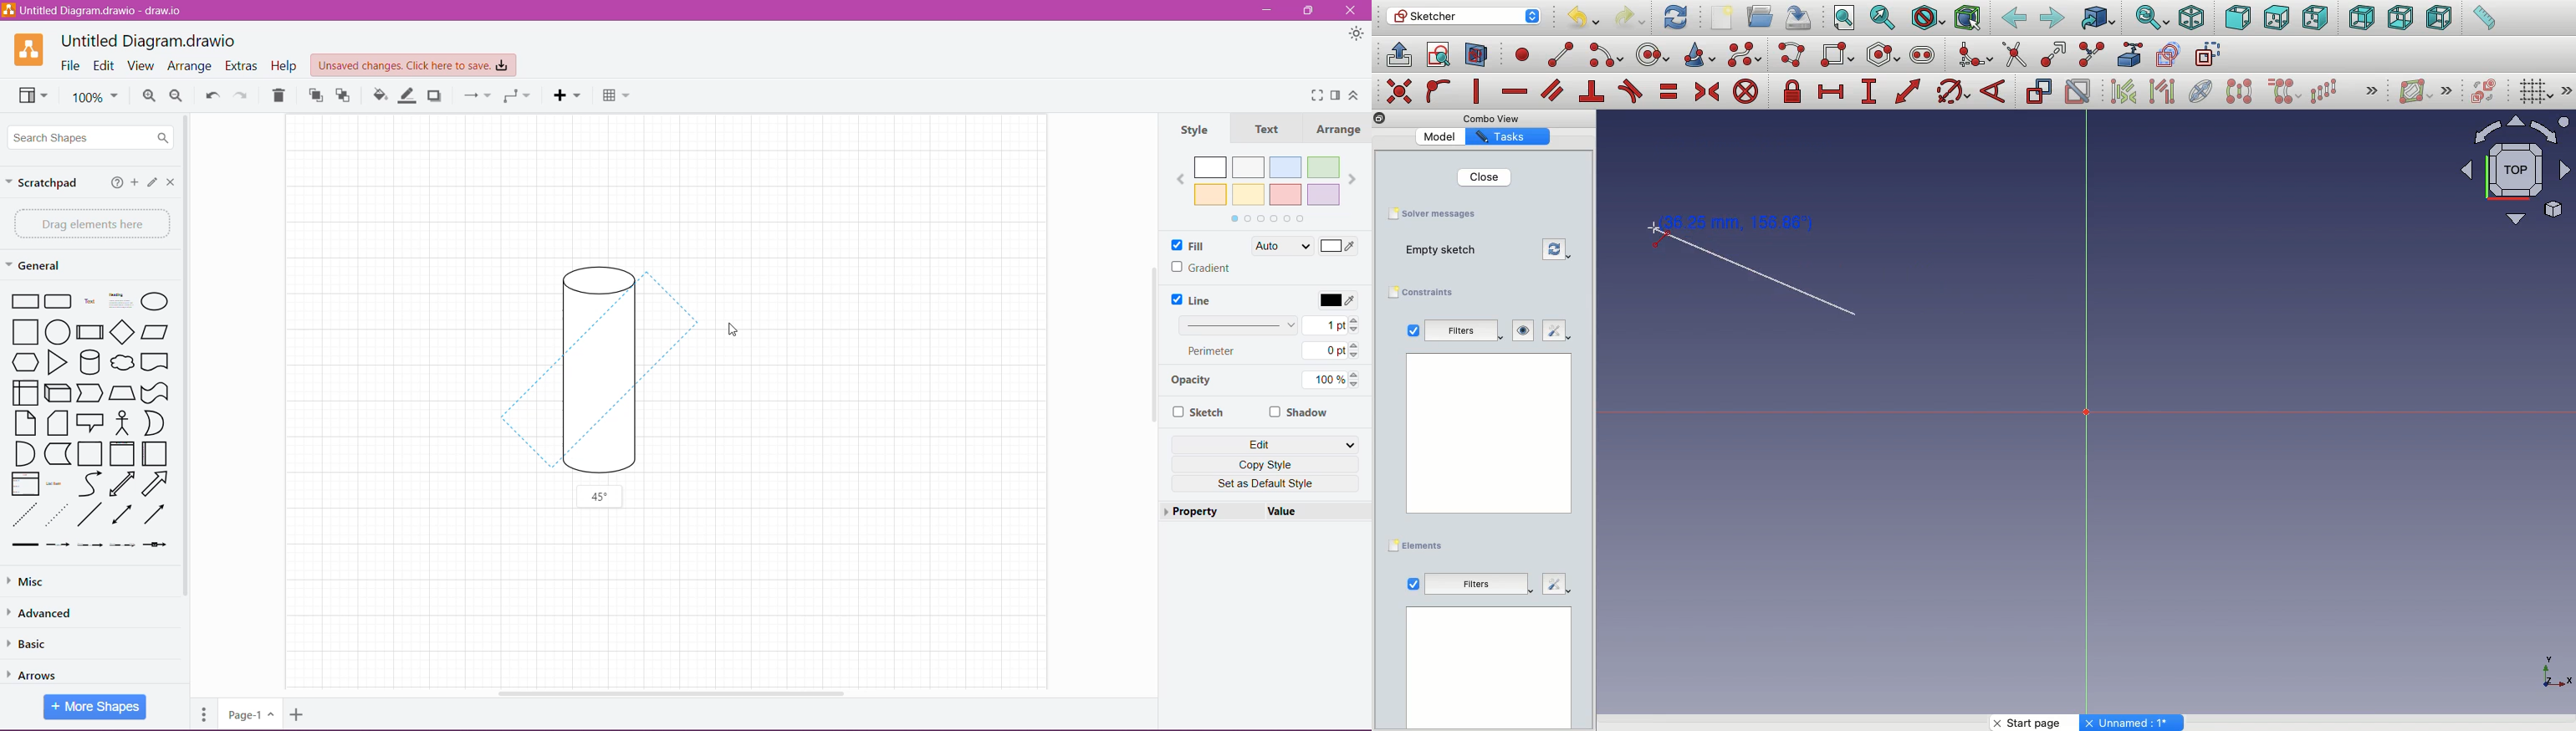  I want to click on Restore Down, so click(1309, 11).